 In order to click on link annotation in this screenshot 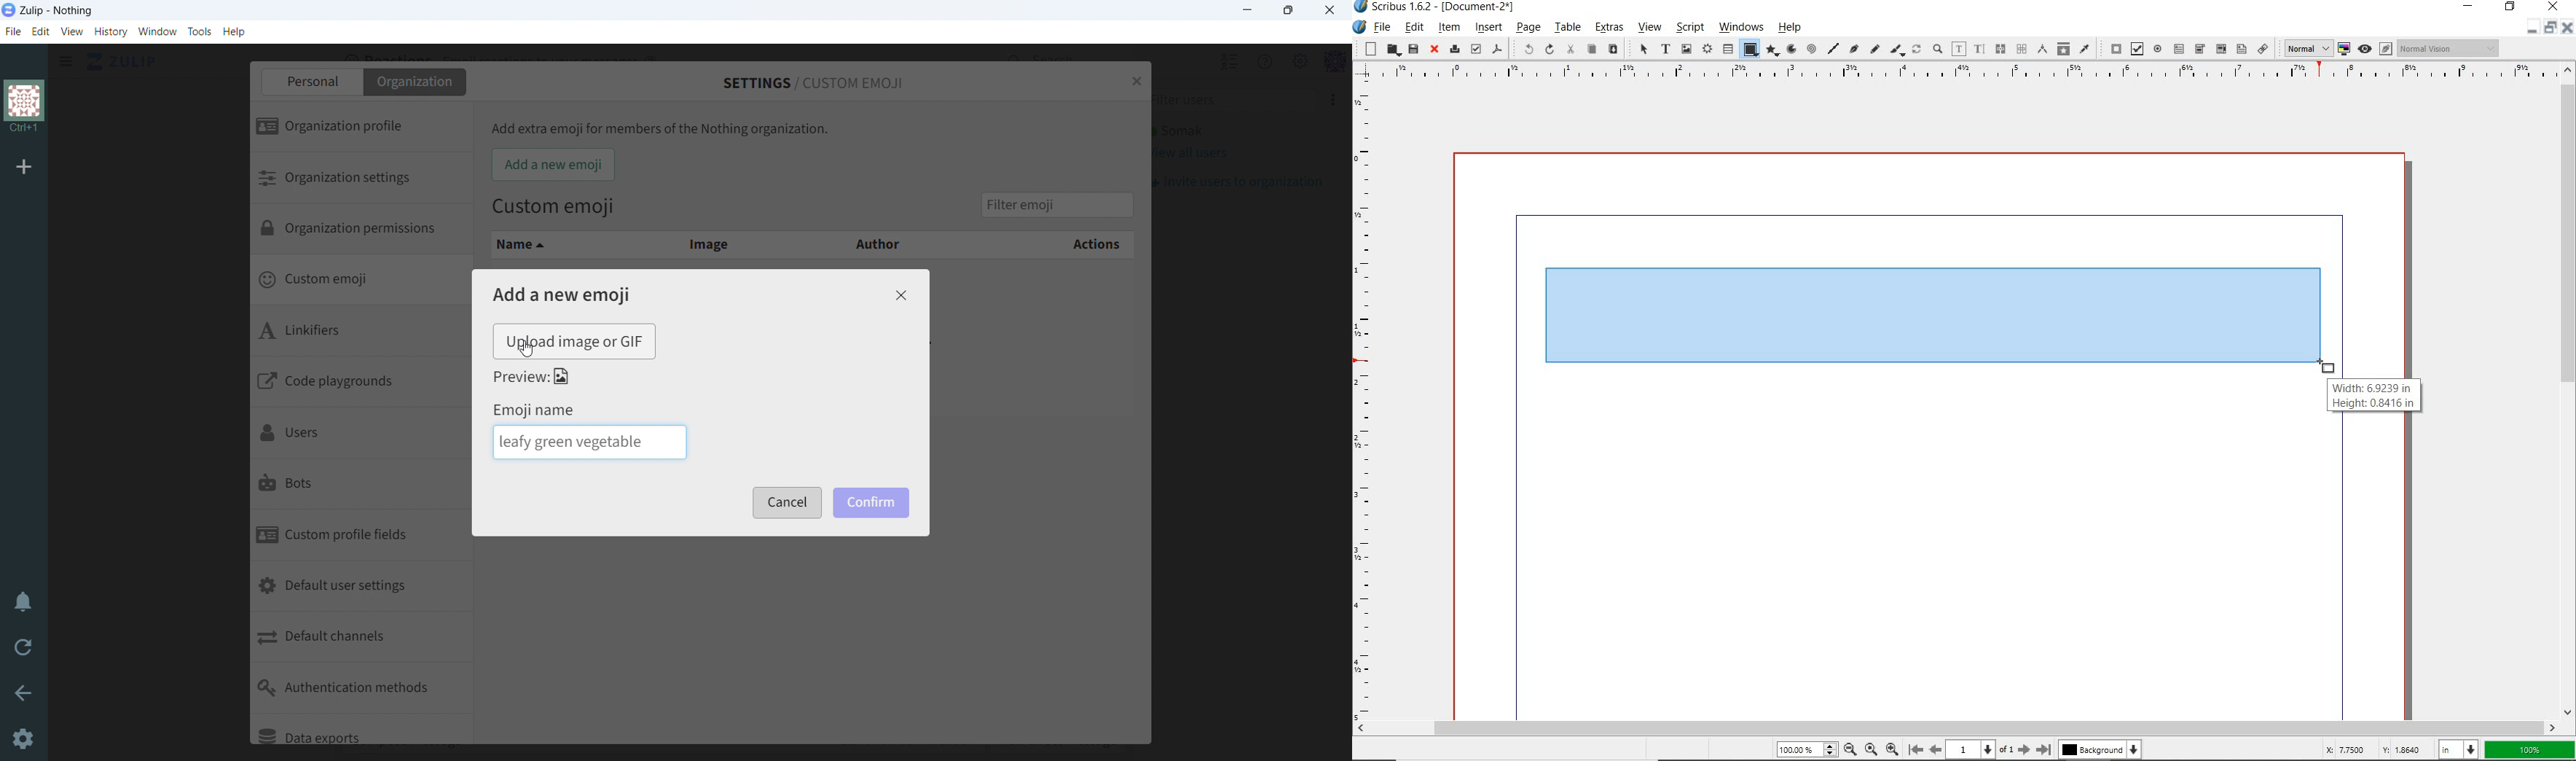, I will do `click(2263, 48)`.